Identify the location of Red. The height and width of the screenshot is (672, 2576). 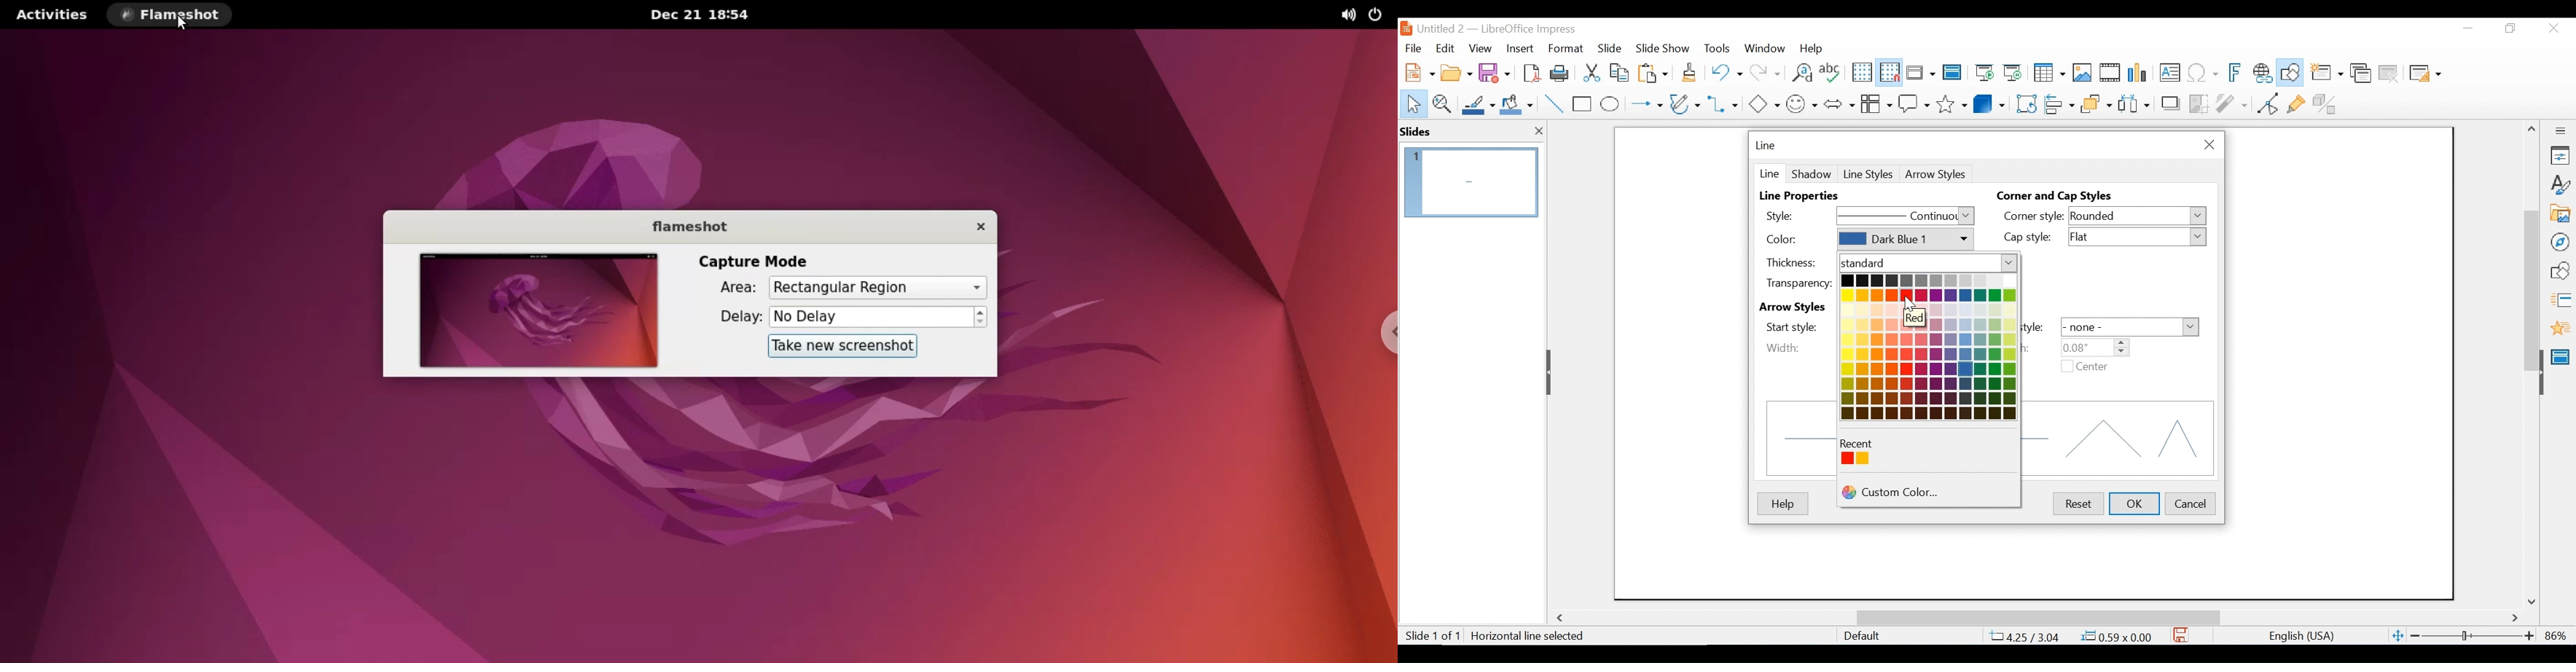
(1848, 459).